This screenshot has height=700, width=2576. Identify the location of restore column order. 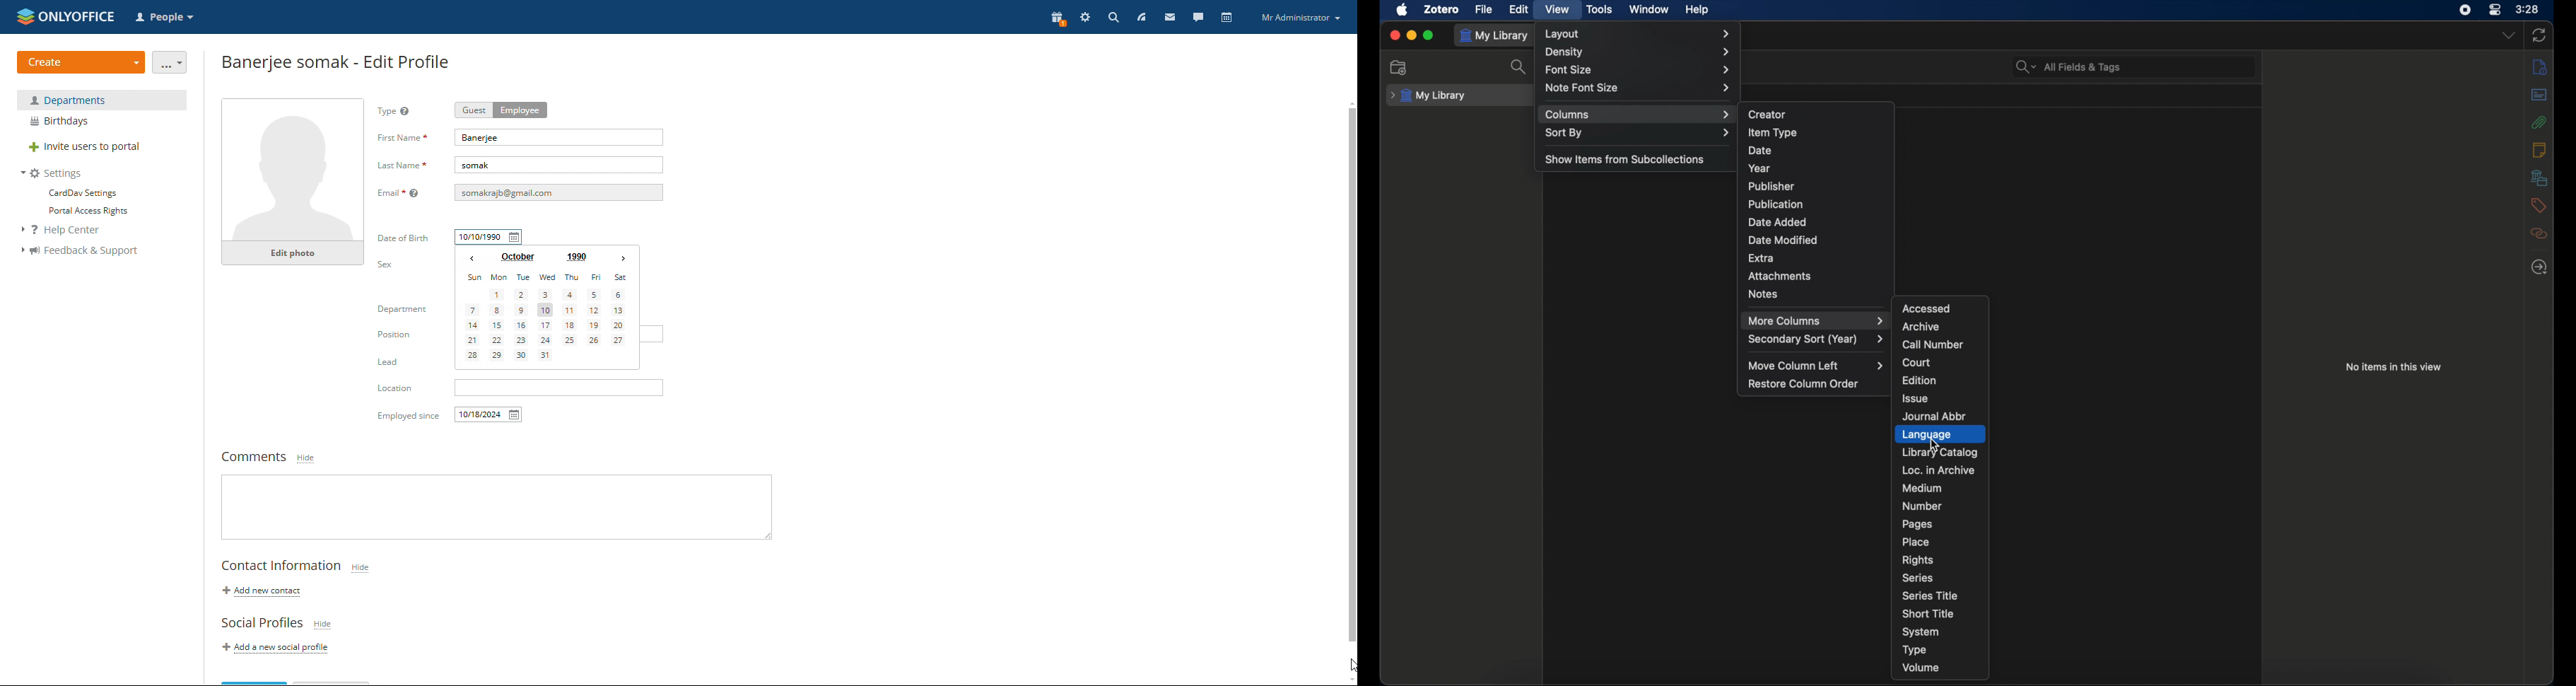
(1804, 384).